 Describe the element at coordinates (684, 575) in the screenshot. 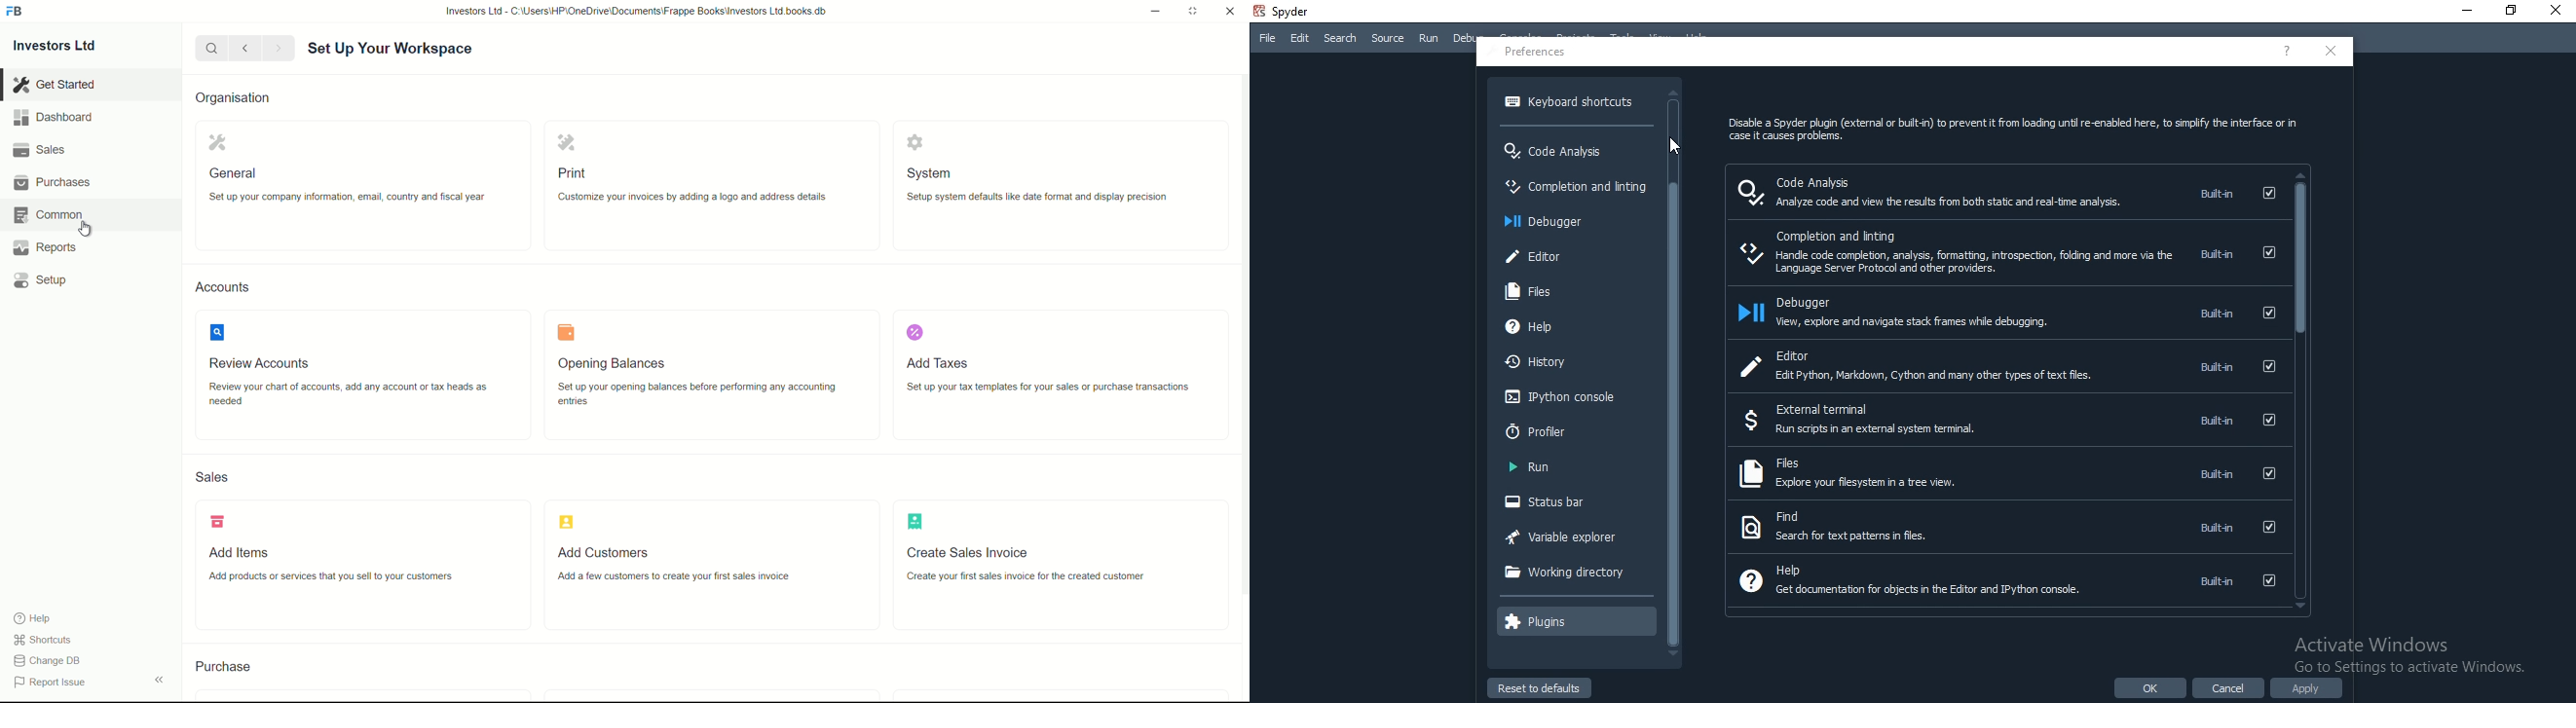

I see `‘Add a Tew customers to create your first sales invoice` at that location.